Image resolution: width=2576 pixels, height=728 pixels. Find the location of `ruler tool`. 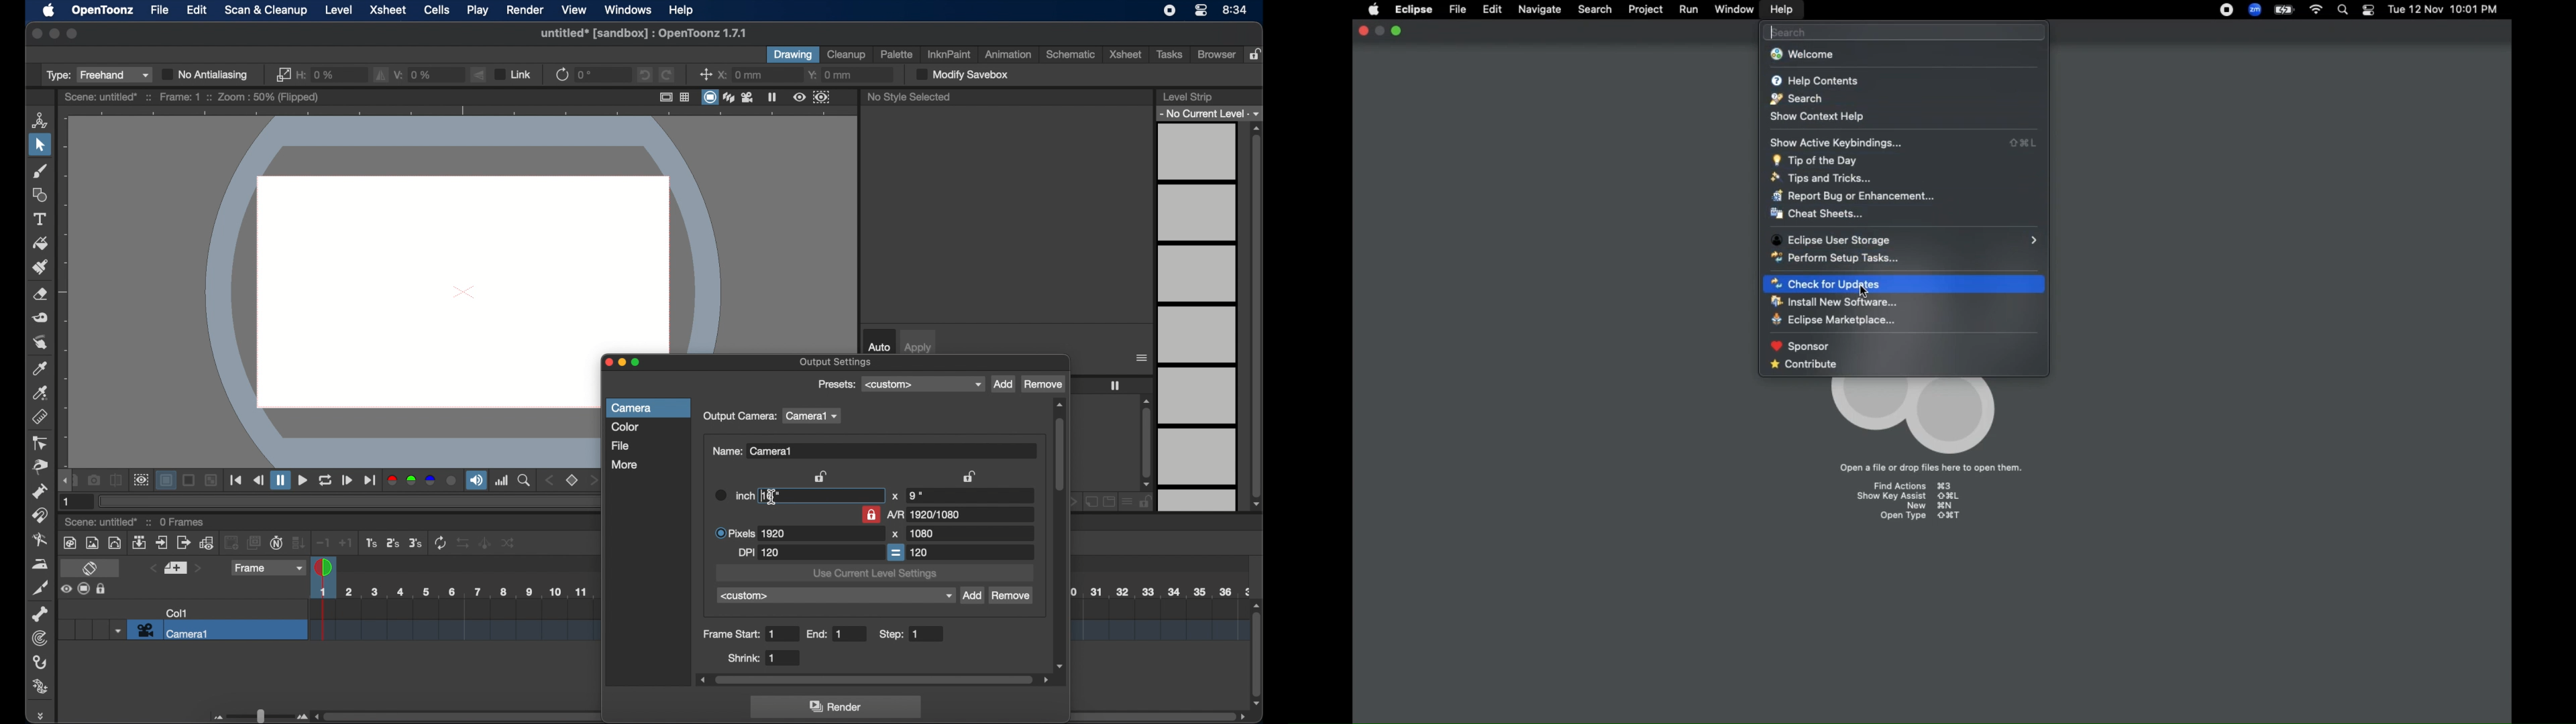

ruler tool is located at coordinates (40, 416).